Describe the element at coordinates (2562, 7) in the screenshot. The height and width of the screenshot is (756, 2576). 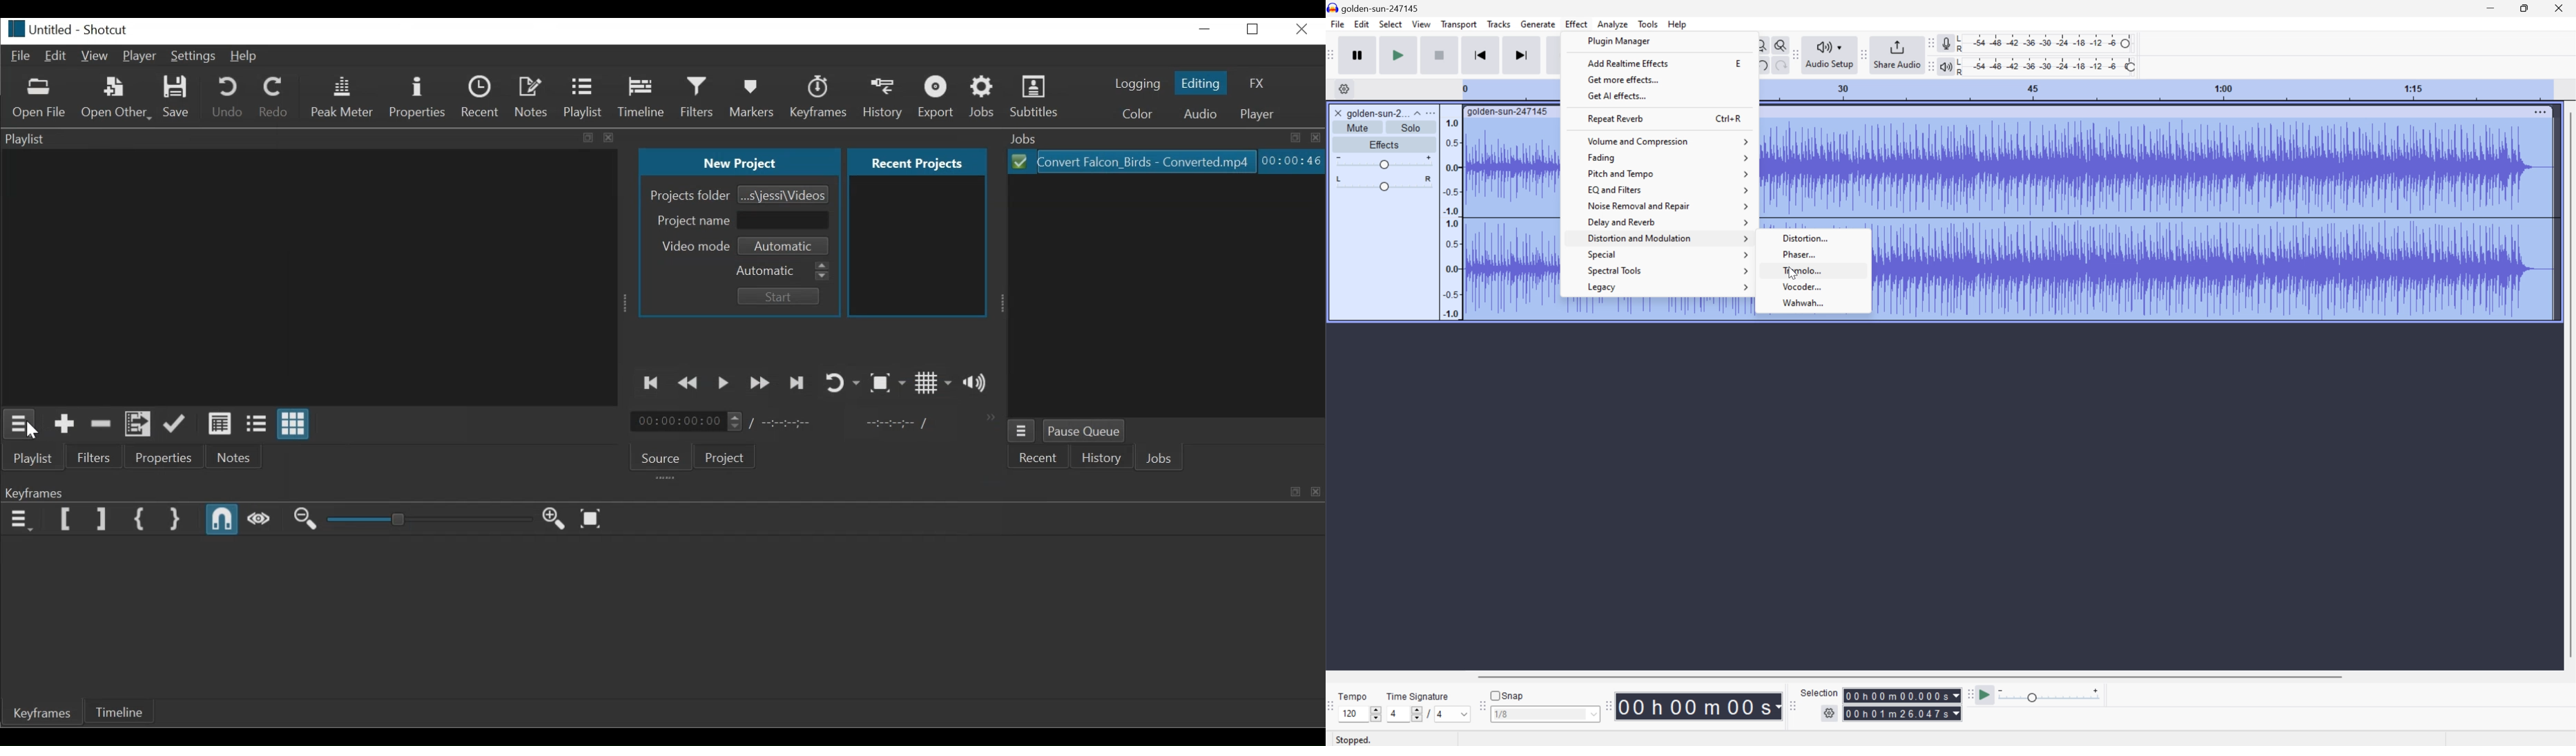
I see `Close` at that location.